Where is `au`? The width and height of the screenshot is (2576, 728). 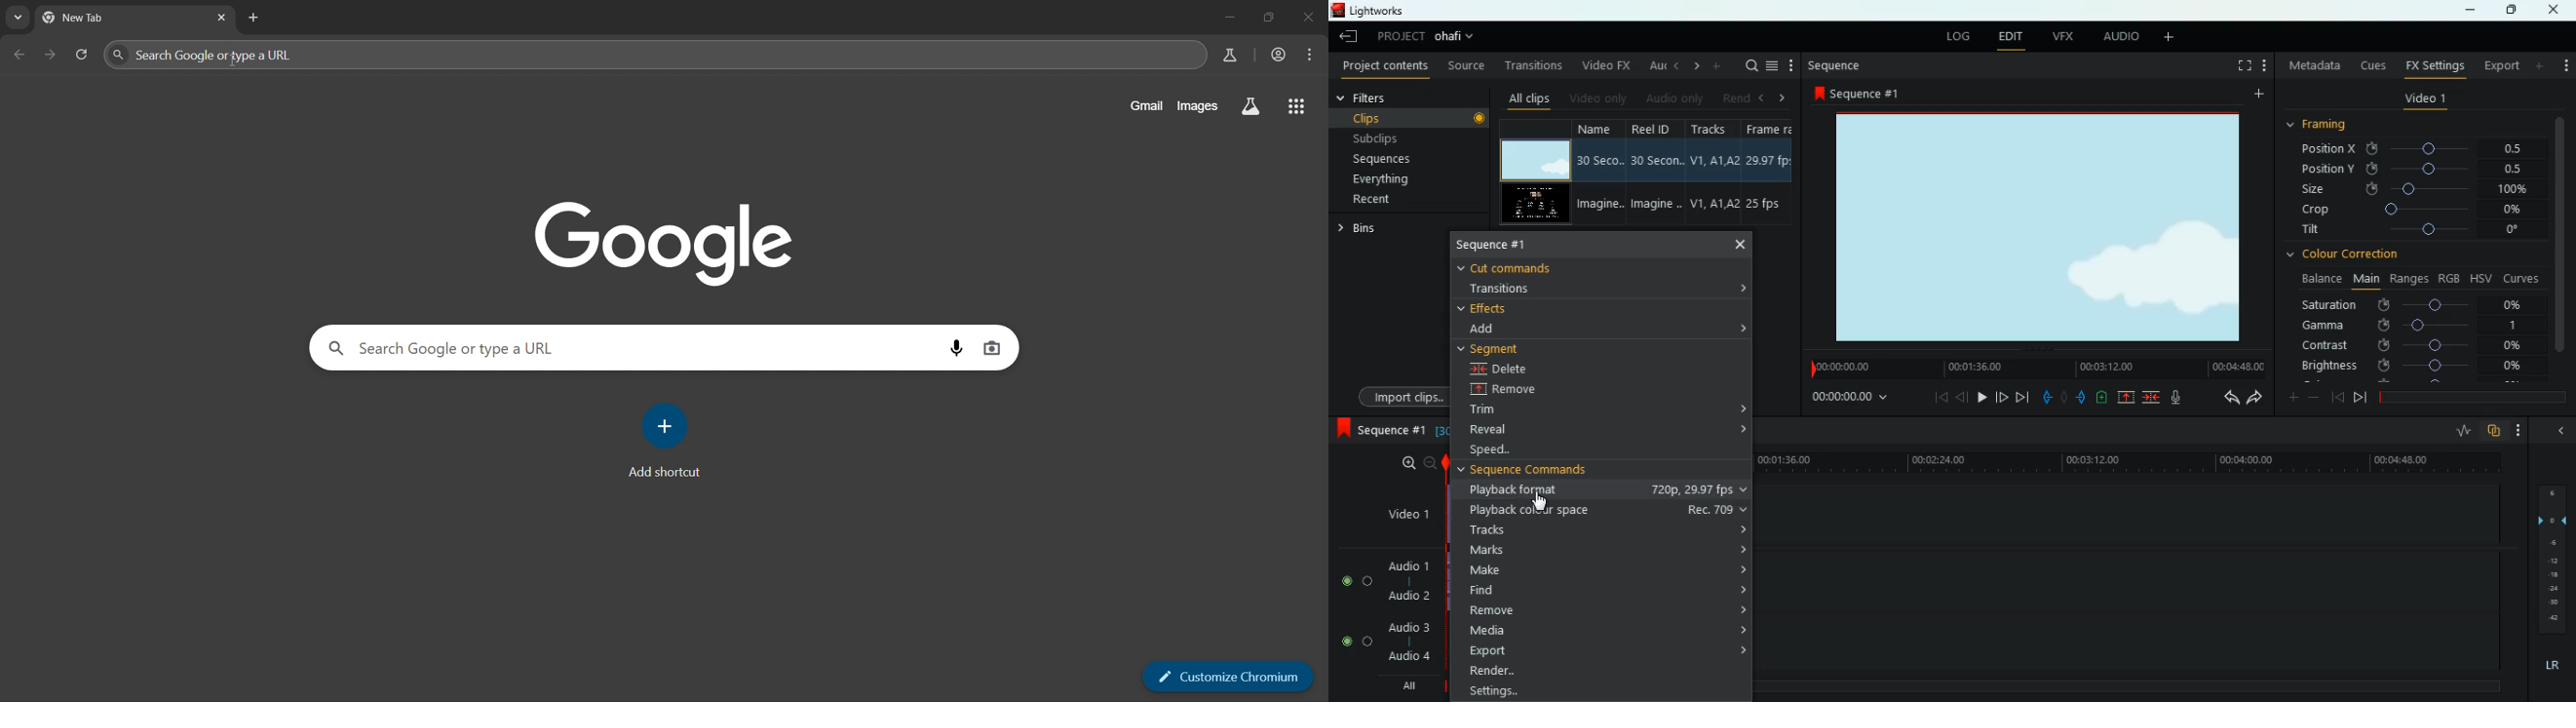 au is located at coordinates (1657, 66).